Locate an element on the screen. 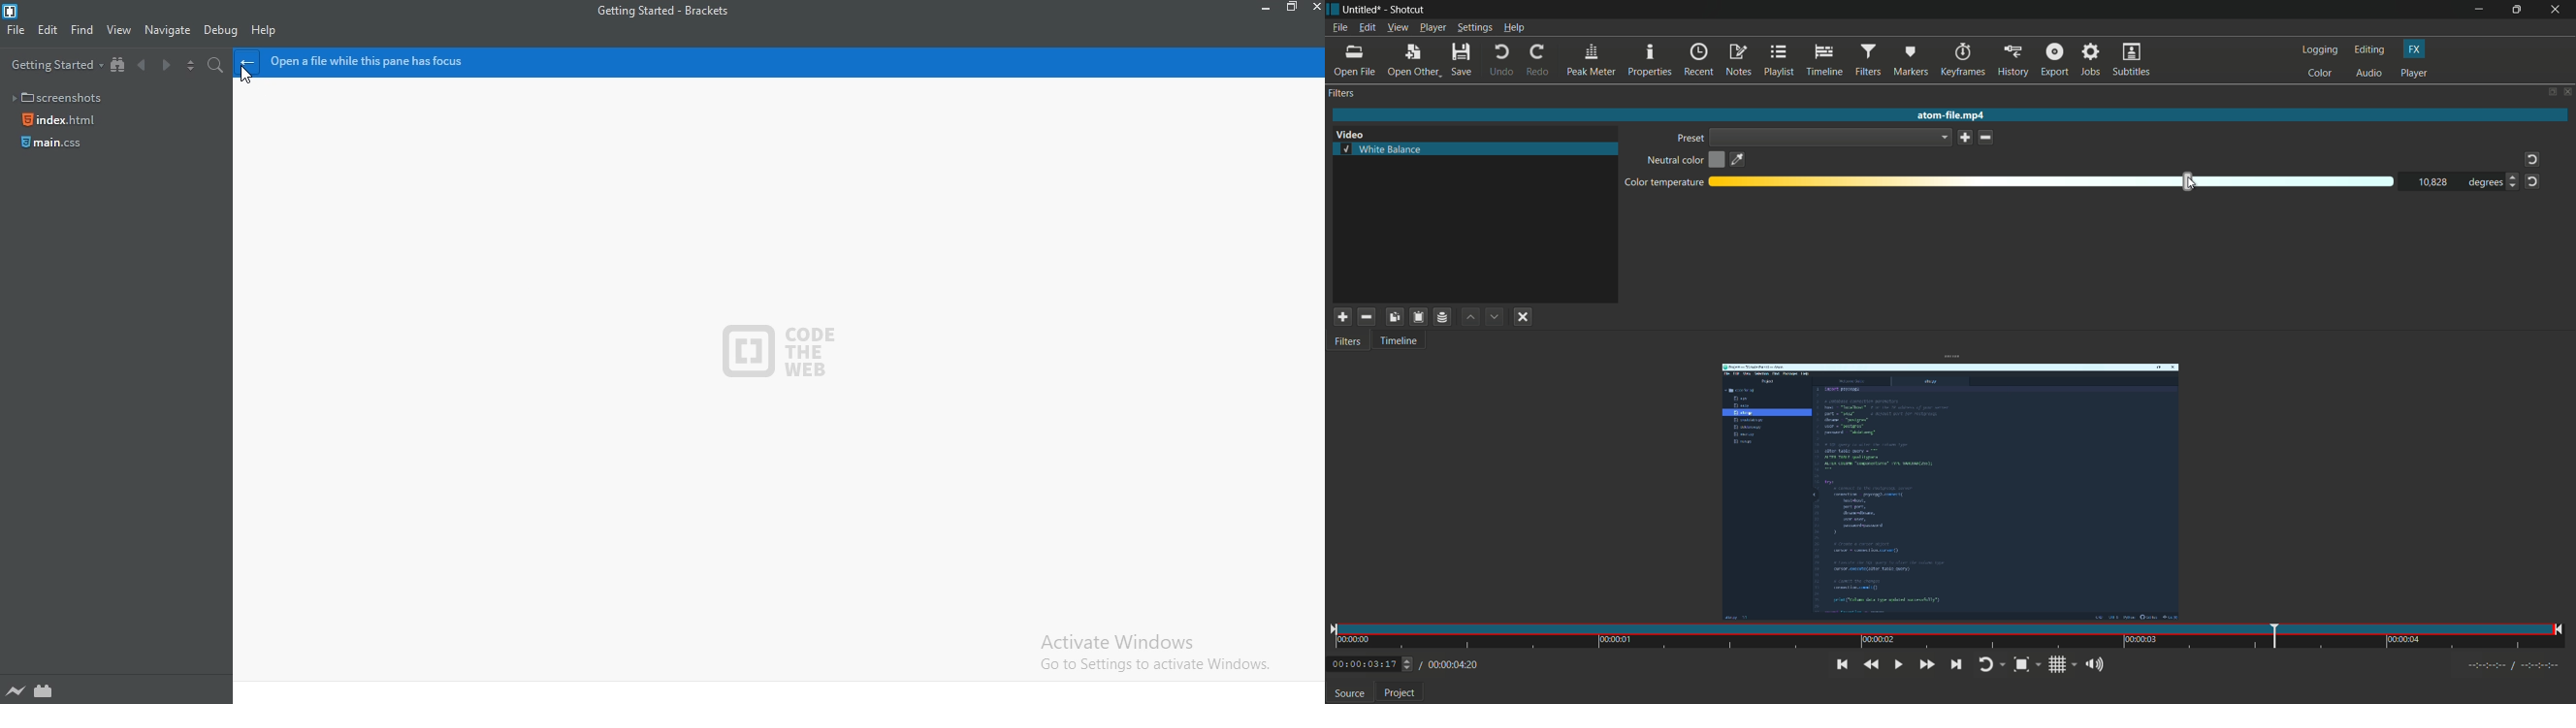 This screenshot has height=728, width=2576. minimize is located at coordinates (2480, 10).